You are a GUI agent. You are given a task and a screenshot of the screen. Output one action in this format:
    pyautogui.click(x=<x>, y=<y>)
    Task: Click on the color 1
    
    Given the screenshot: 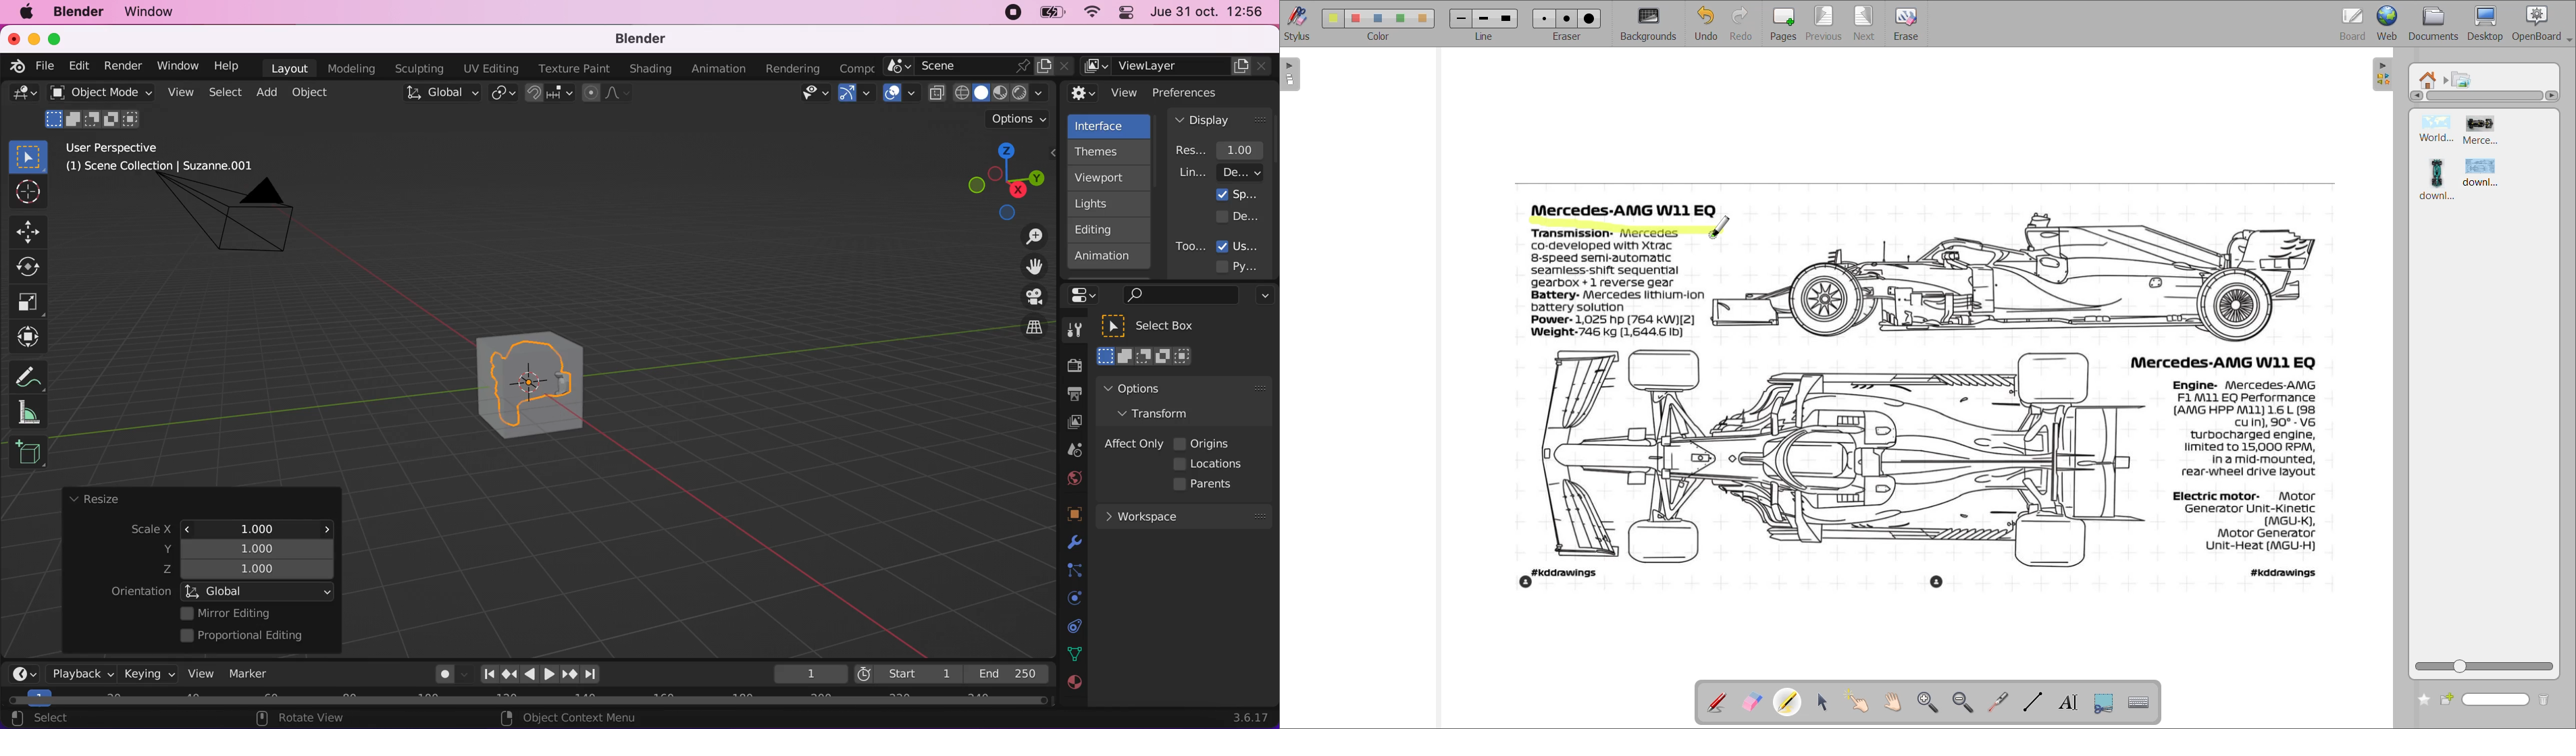 What is the action you would take?
    pyautogui.click(x=1331, y=19)
    